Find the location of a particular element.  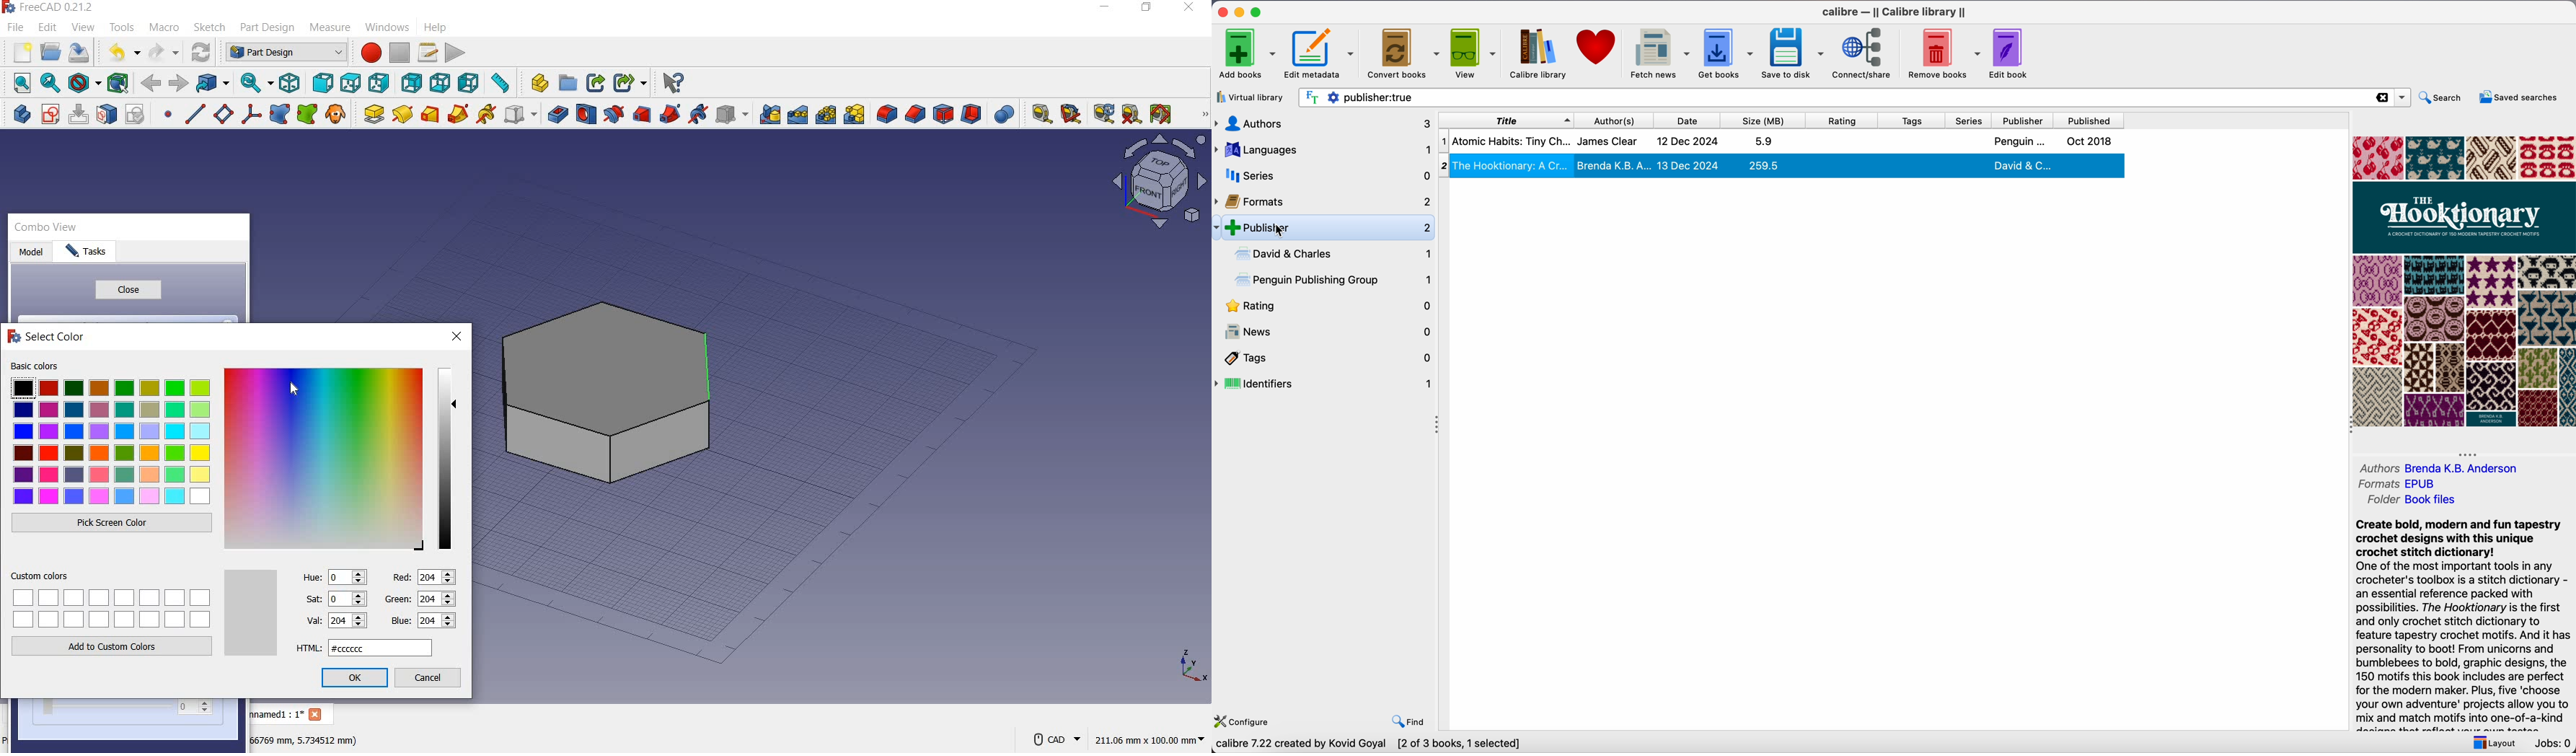

click on publicher options is located at coordinates (1332, 227).